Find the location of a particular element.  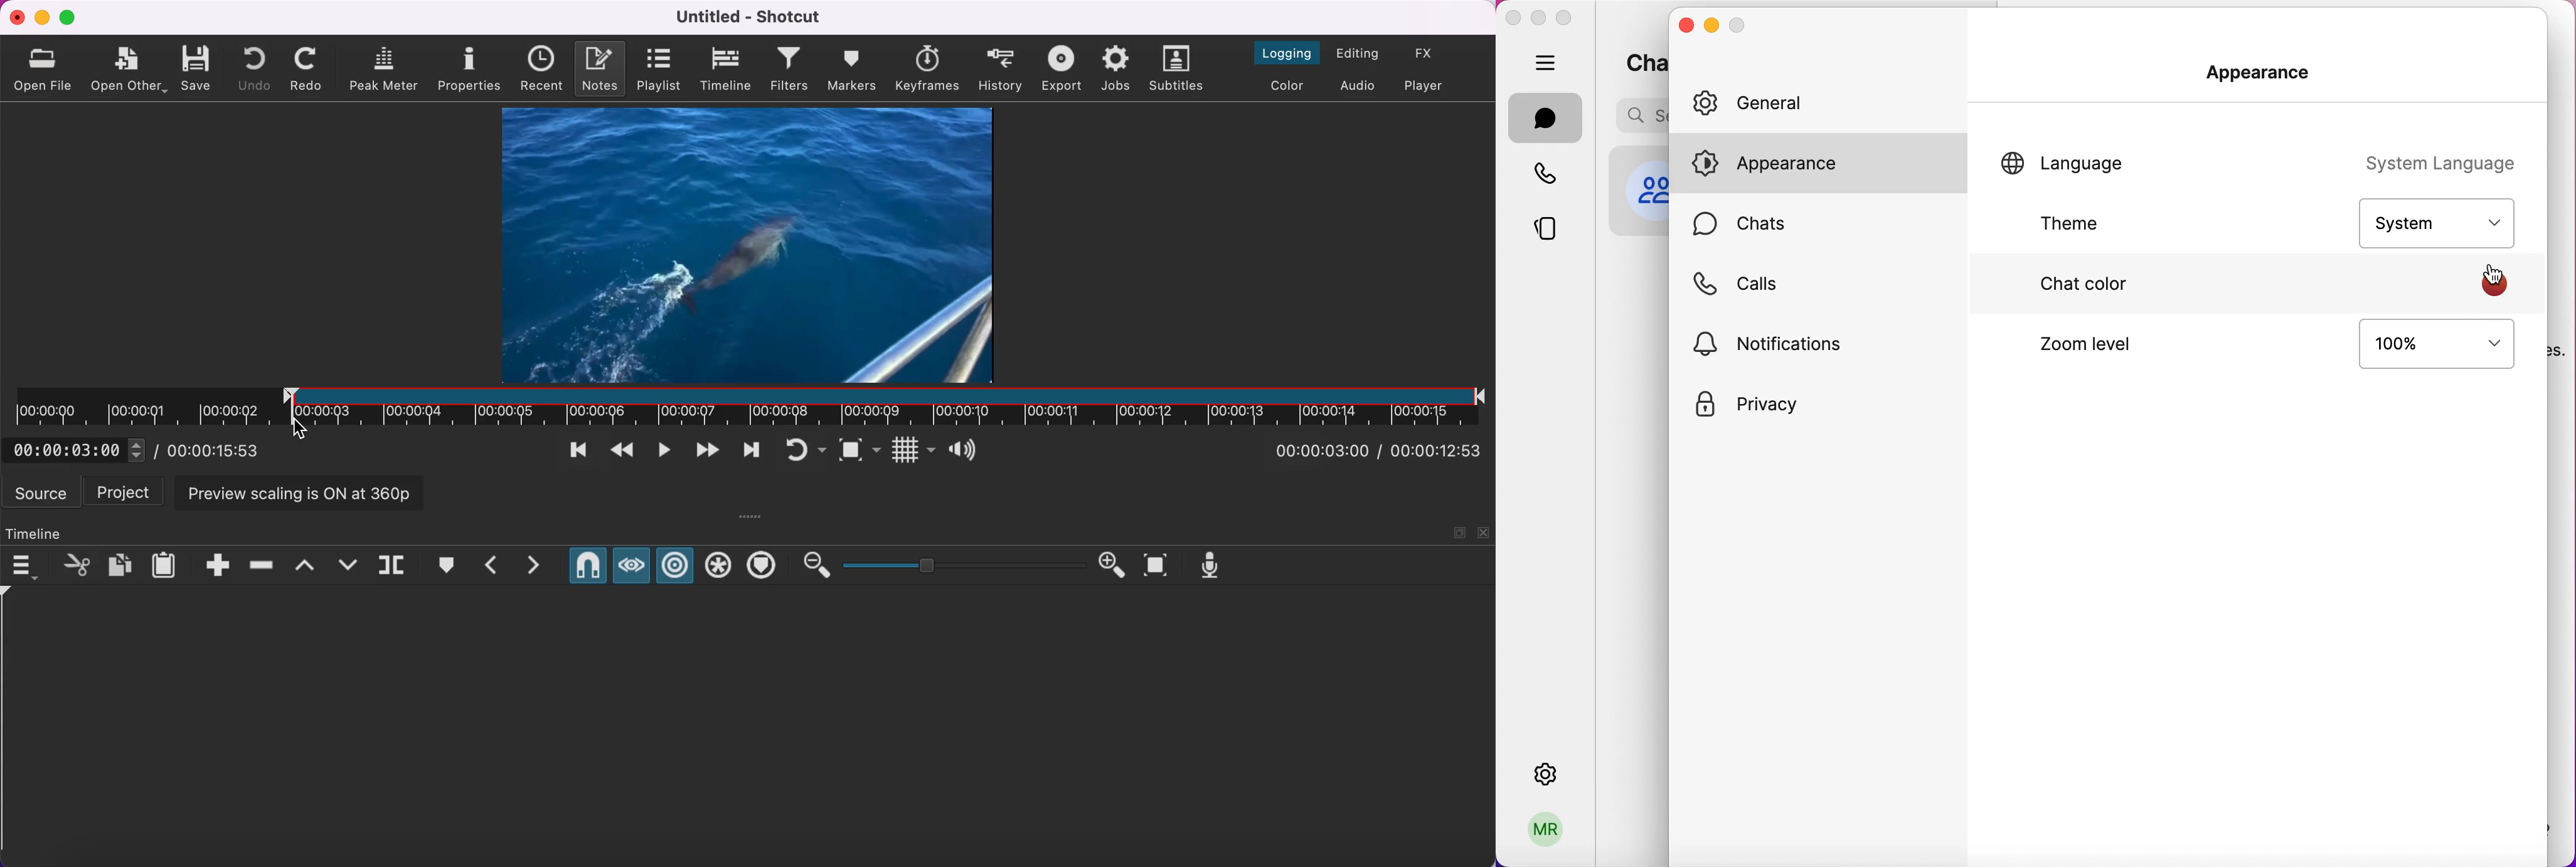

close is located at coordinates (1688, 26).